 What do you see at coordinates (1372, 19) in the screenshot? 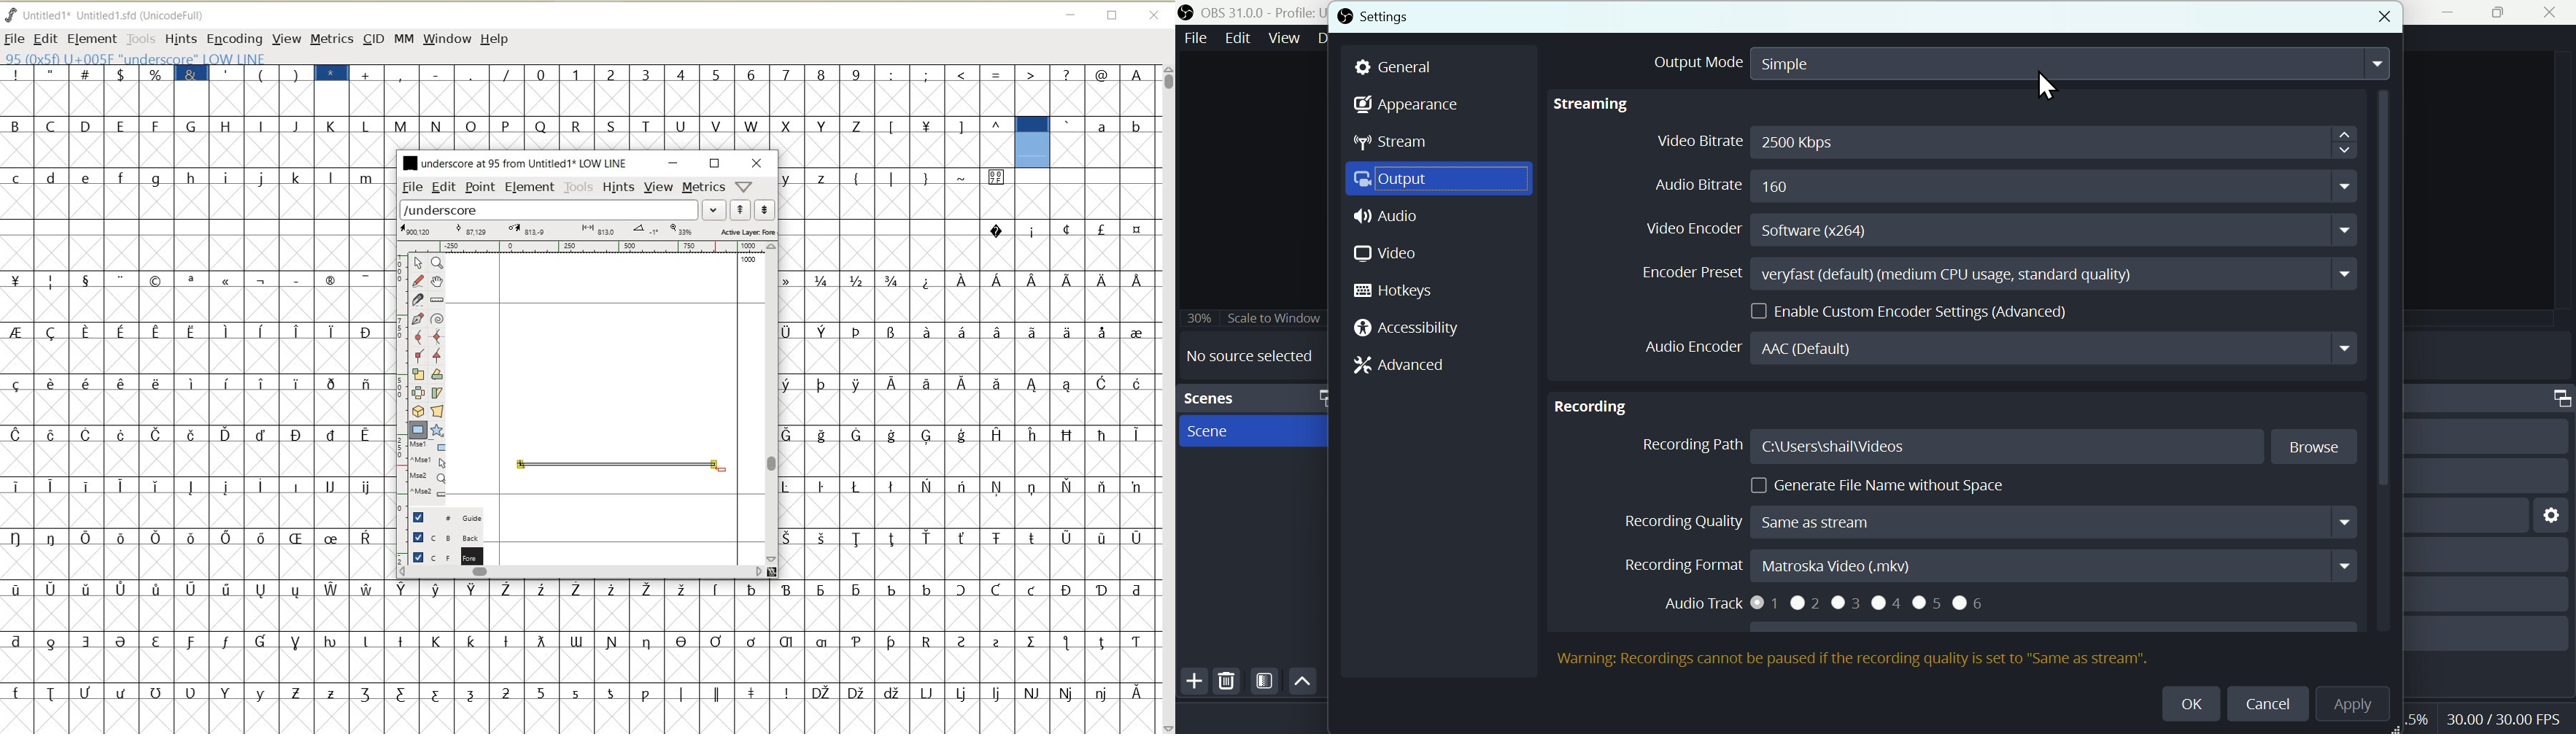
I see `settings` at bounding box center [1372, 19].